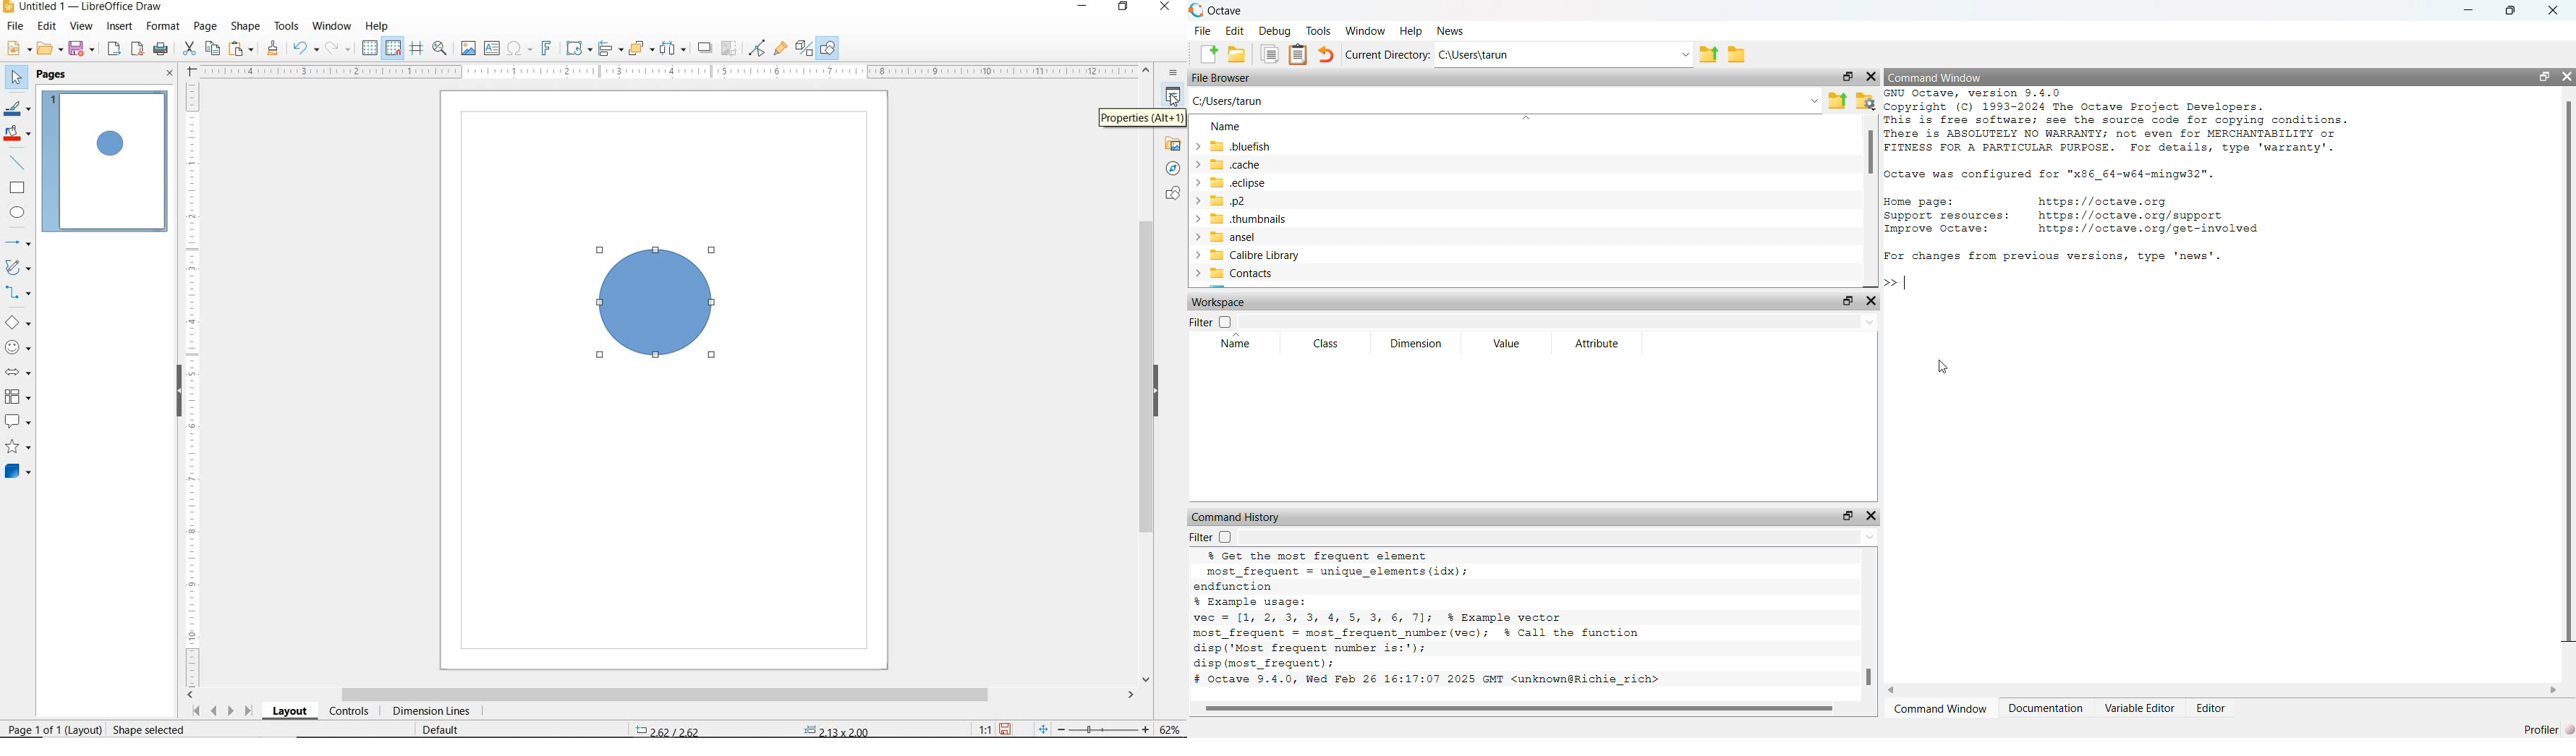  What do you see at coordinates (669, 70) in the screenshot?
I see `RULER` at bounding box center [669, 70].